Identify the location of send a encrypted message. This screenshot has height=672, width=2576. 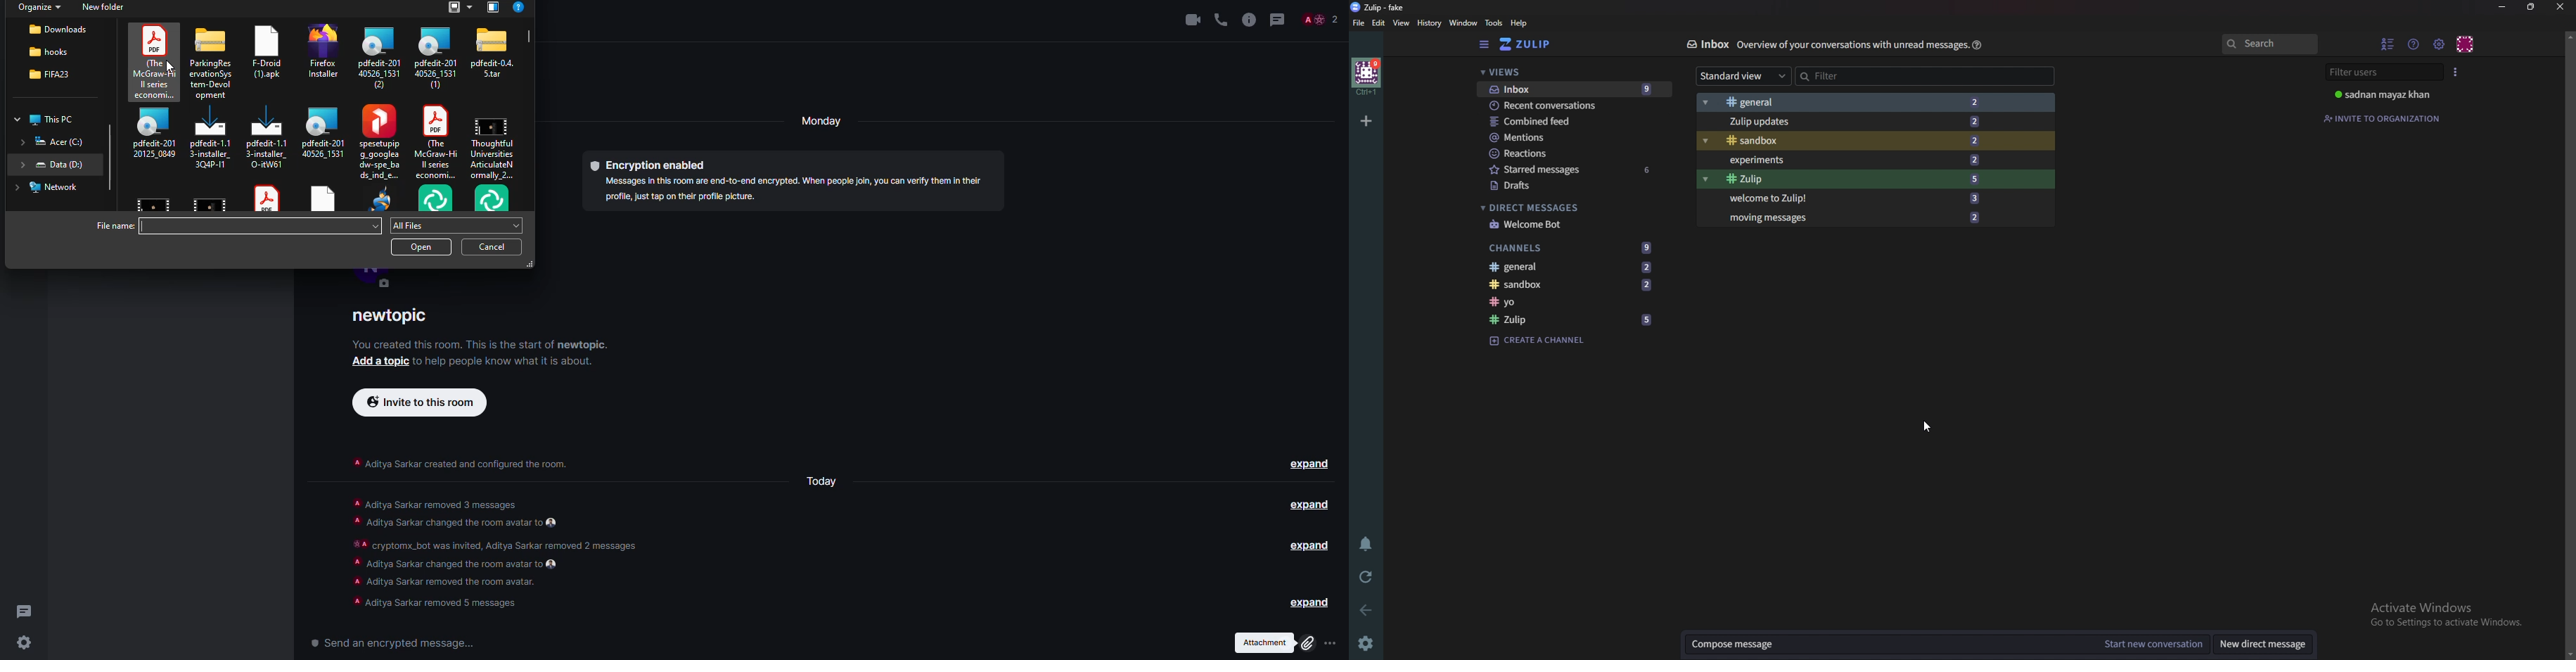
(392, 642).